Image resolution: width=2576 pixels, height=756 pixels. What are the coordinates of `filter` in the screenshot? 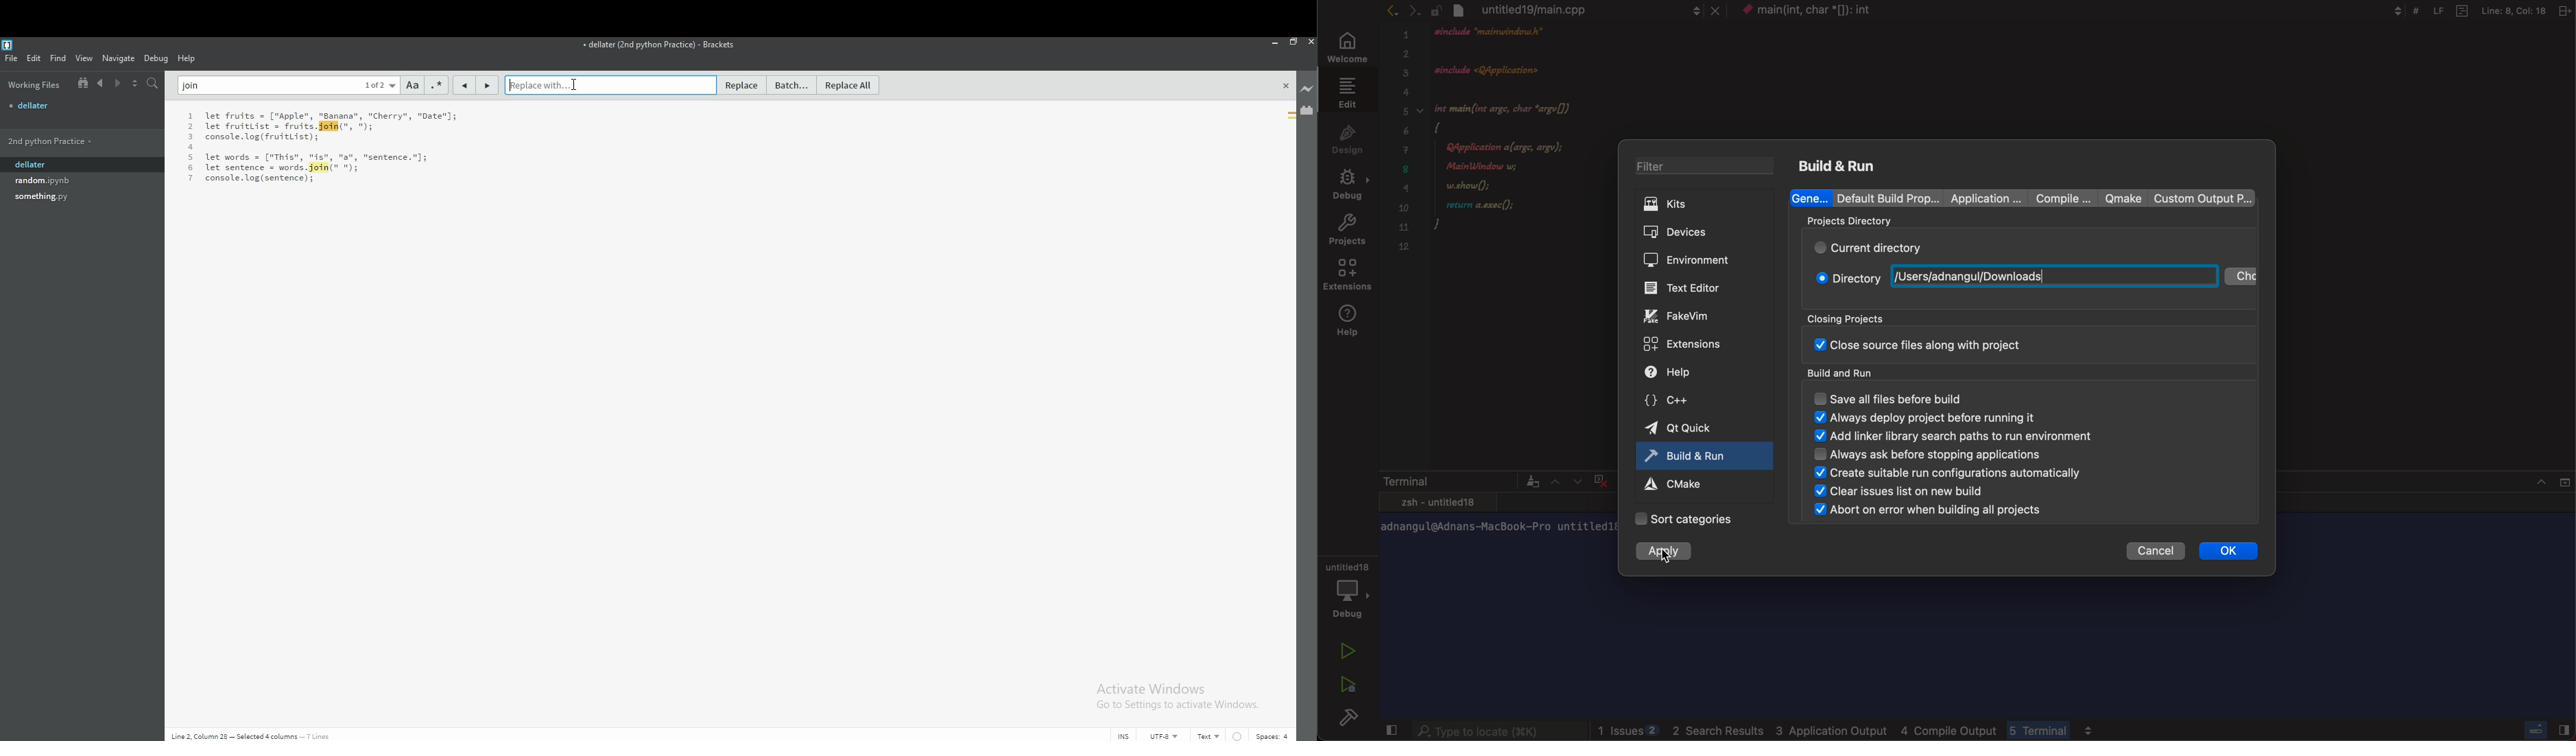 It's located at (1706, 168).